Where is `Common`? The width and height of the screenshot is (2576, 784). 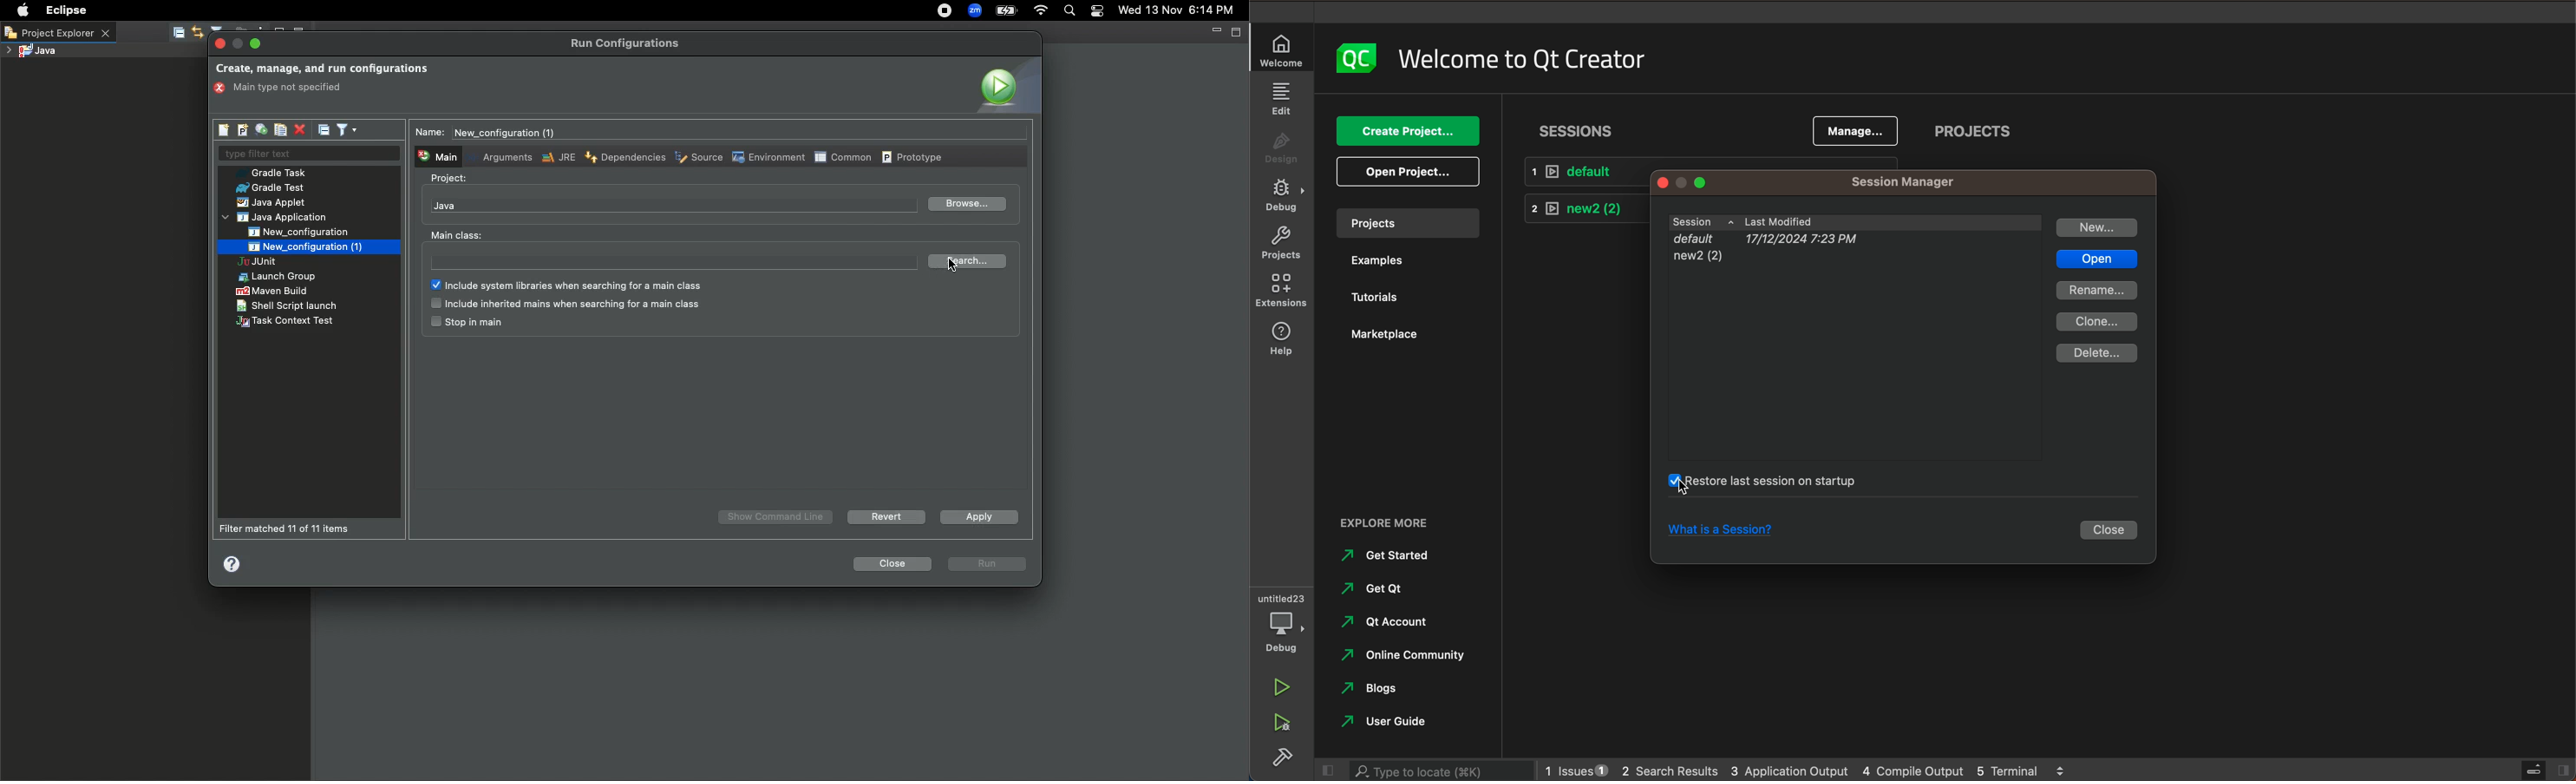
Common is located at coordinates (842, 156).